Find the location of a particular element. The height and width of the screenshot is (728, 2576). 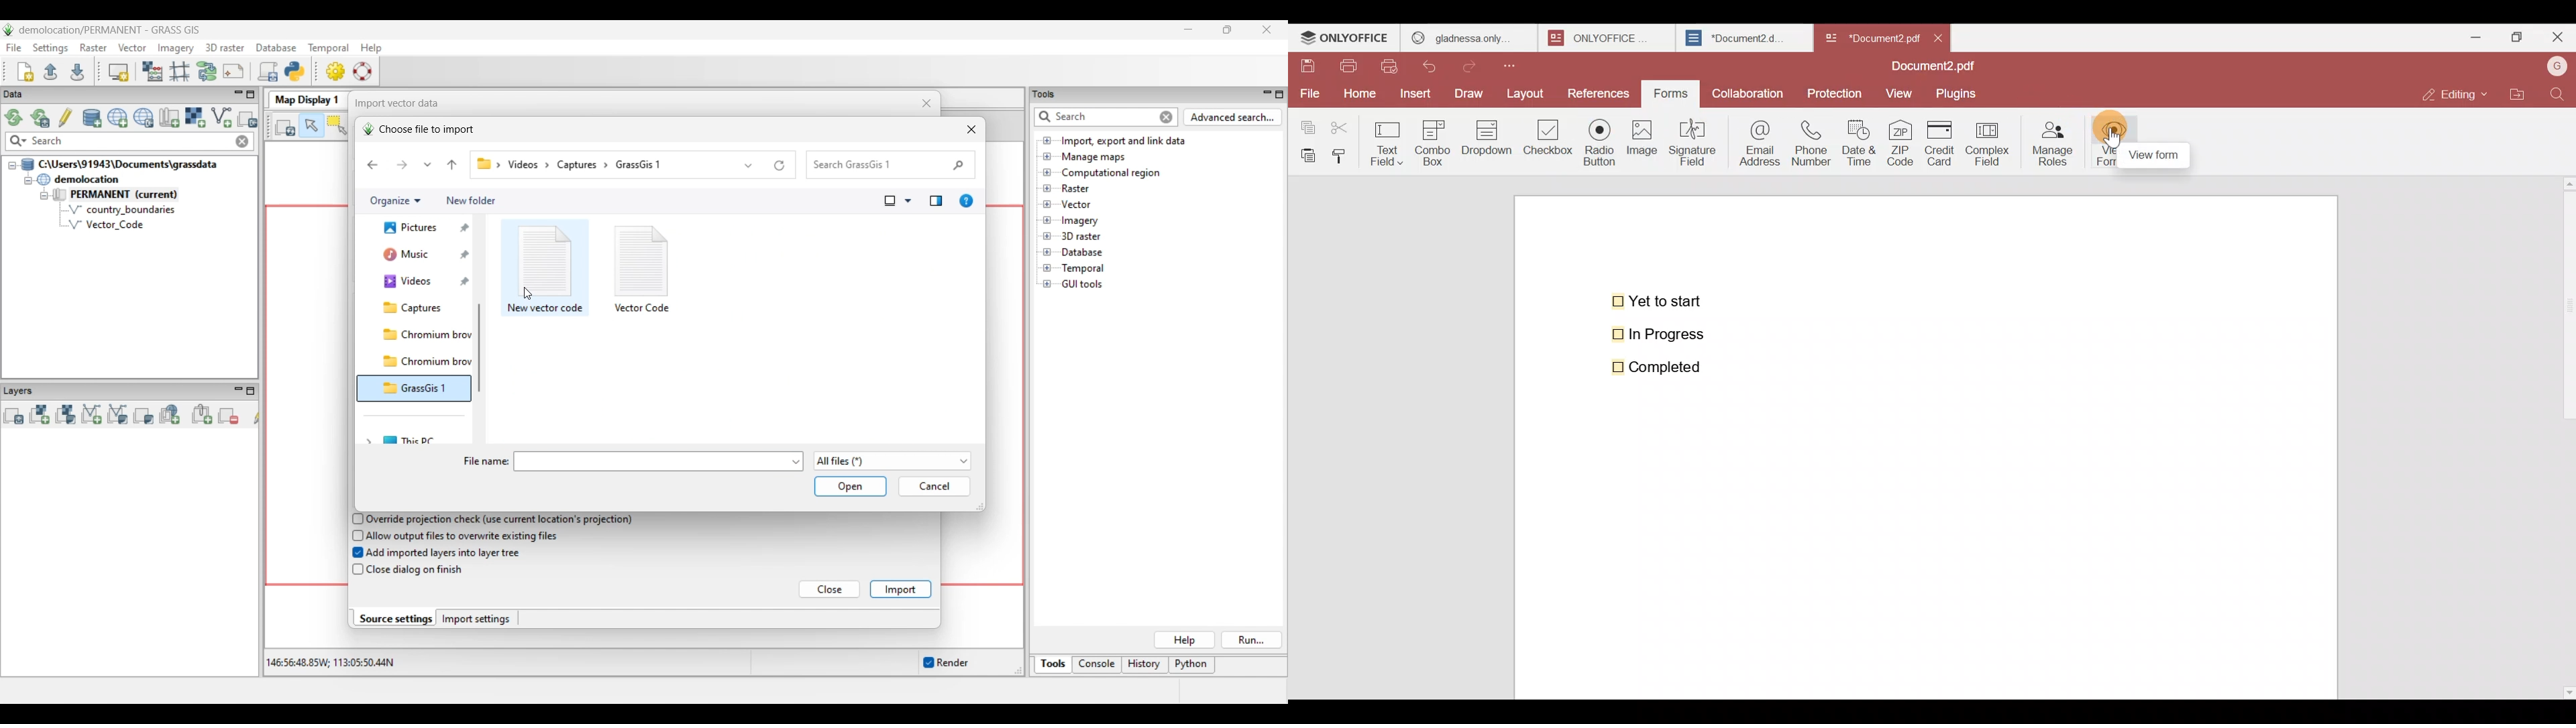

Enable/Disable auto-rendering is located at coordinates (945, 663).